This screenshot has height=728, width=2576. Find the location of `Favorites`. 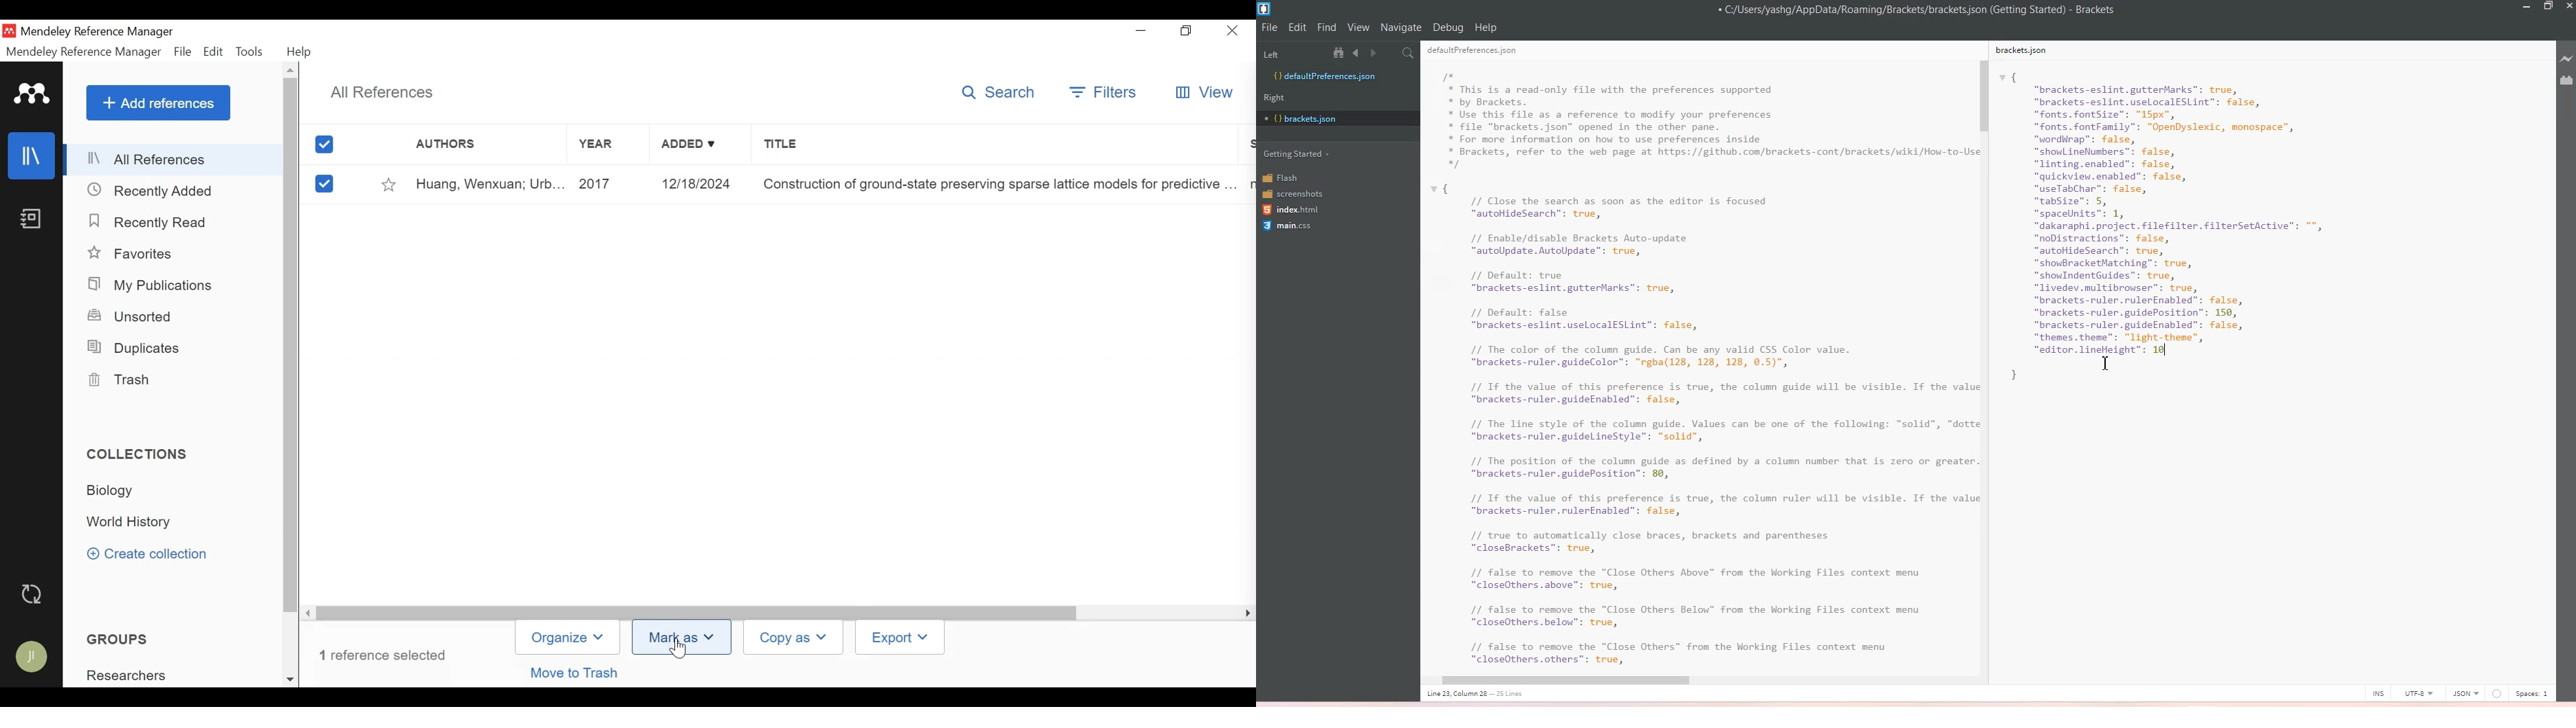

Favorites is located at coordinates (135, 253).